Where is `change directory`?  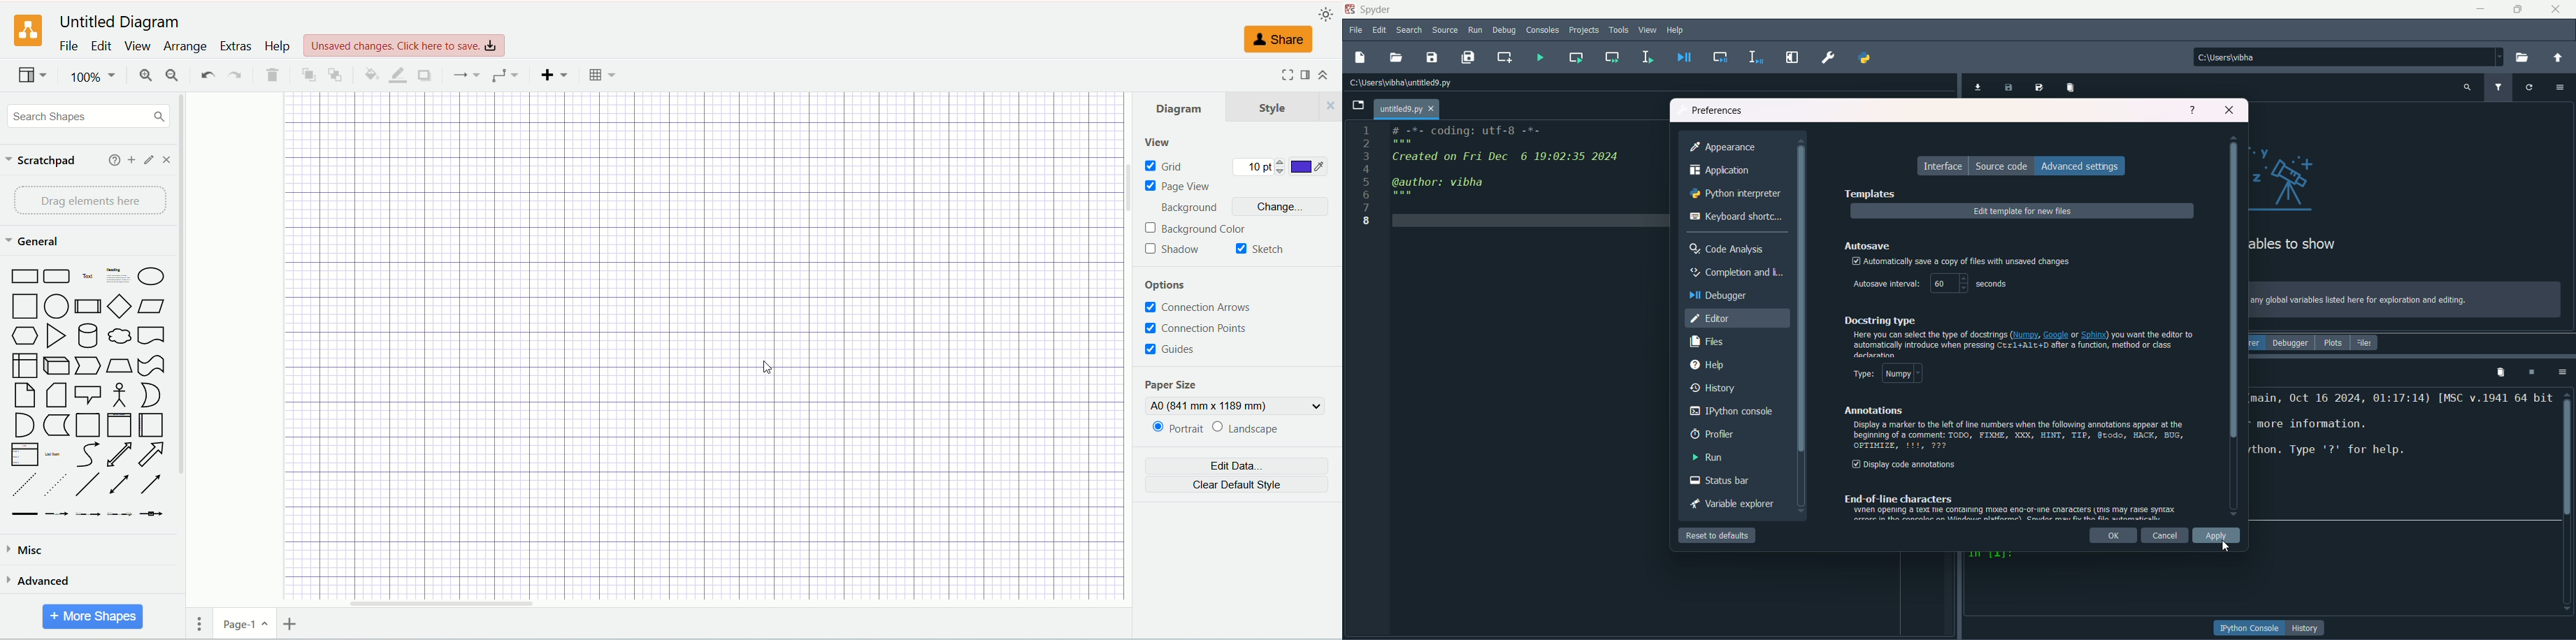 change directory is located at coordinates (2558, 58).